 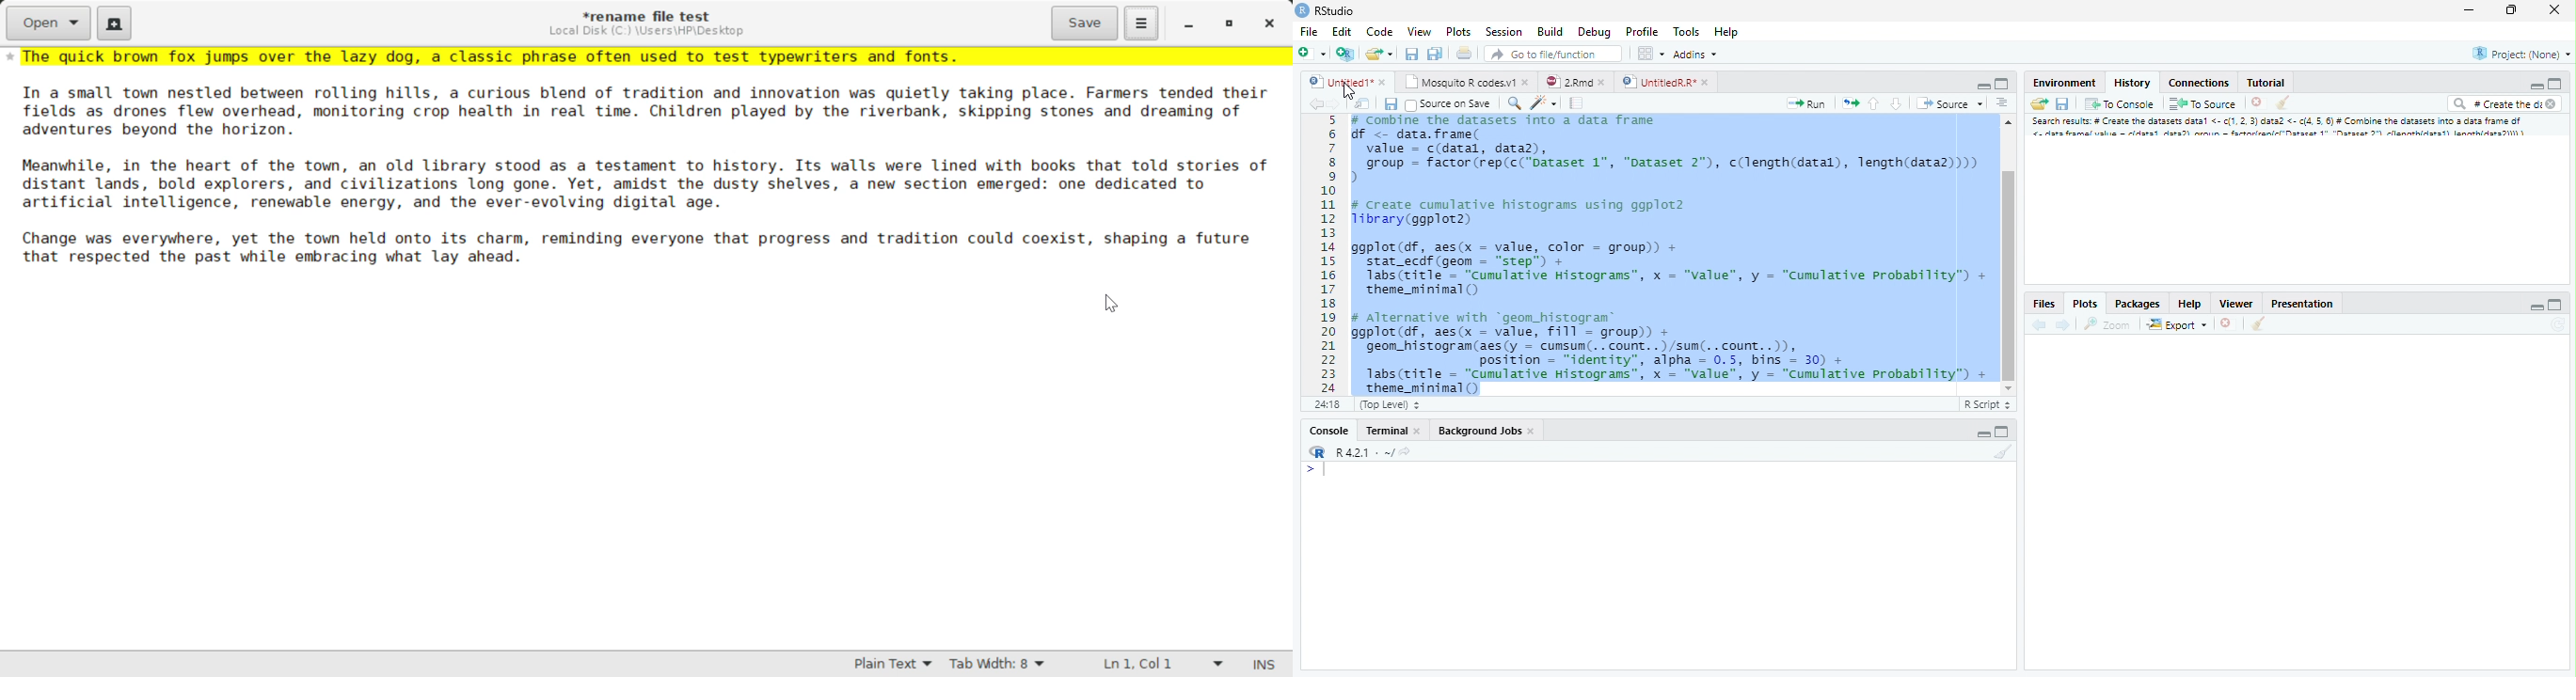 What do you see at coordinates (2282, 129) in the screenshot?
I see `Search result # create dataset data..` at bounding box center [2282, 129].